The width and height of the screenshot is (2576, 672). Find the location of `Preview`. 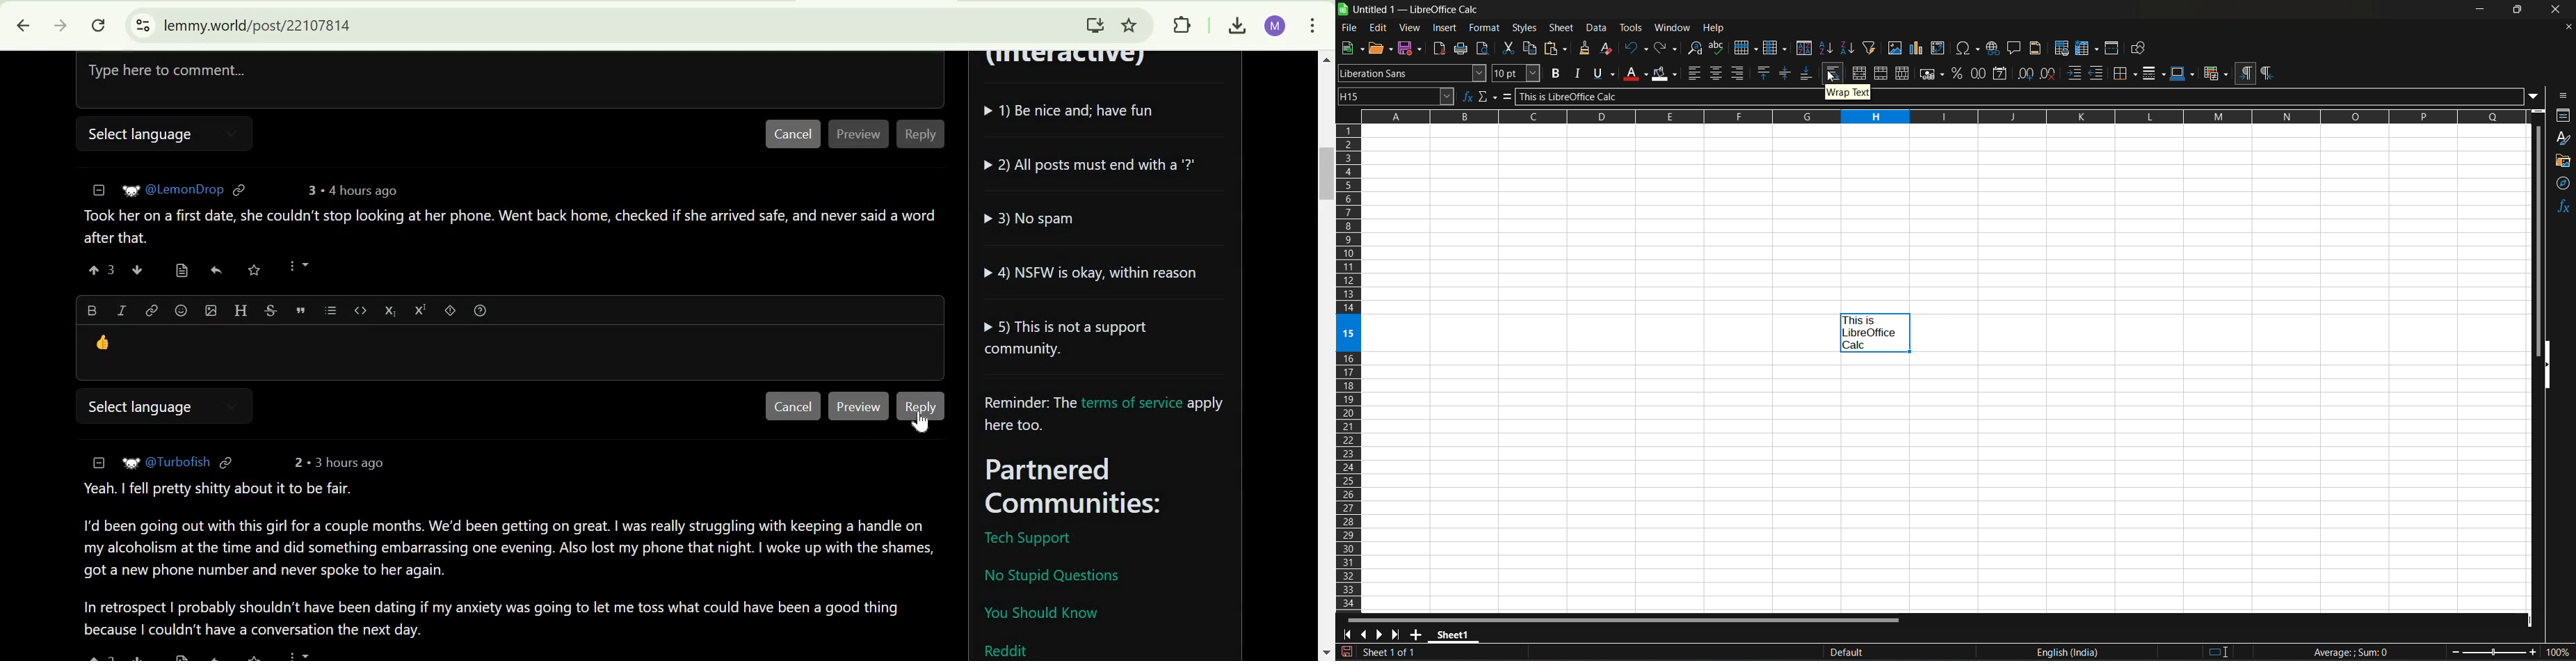

Preview is located at coordinates (860, 406).